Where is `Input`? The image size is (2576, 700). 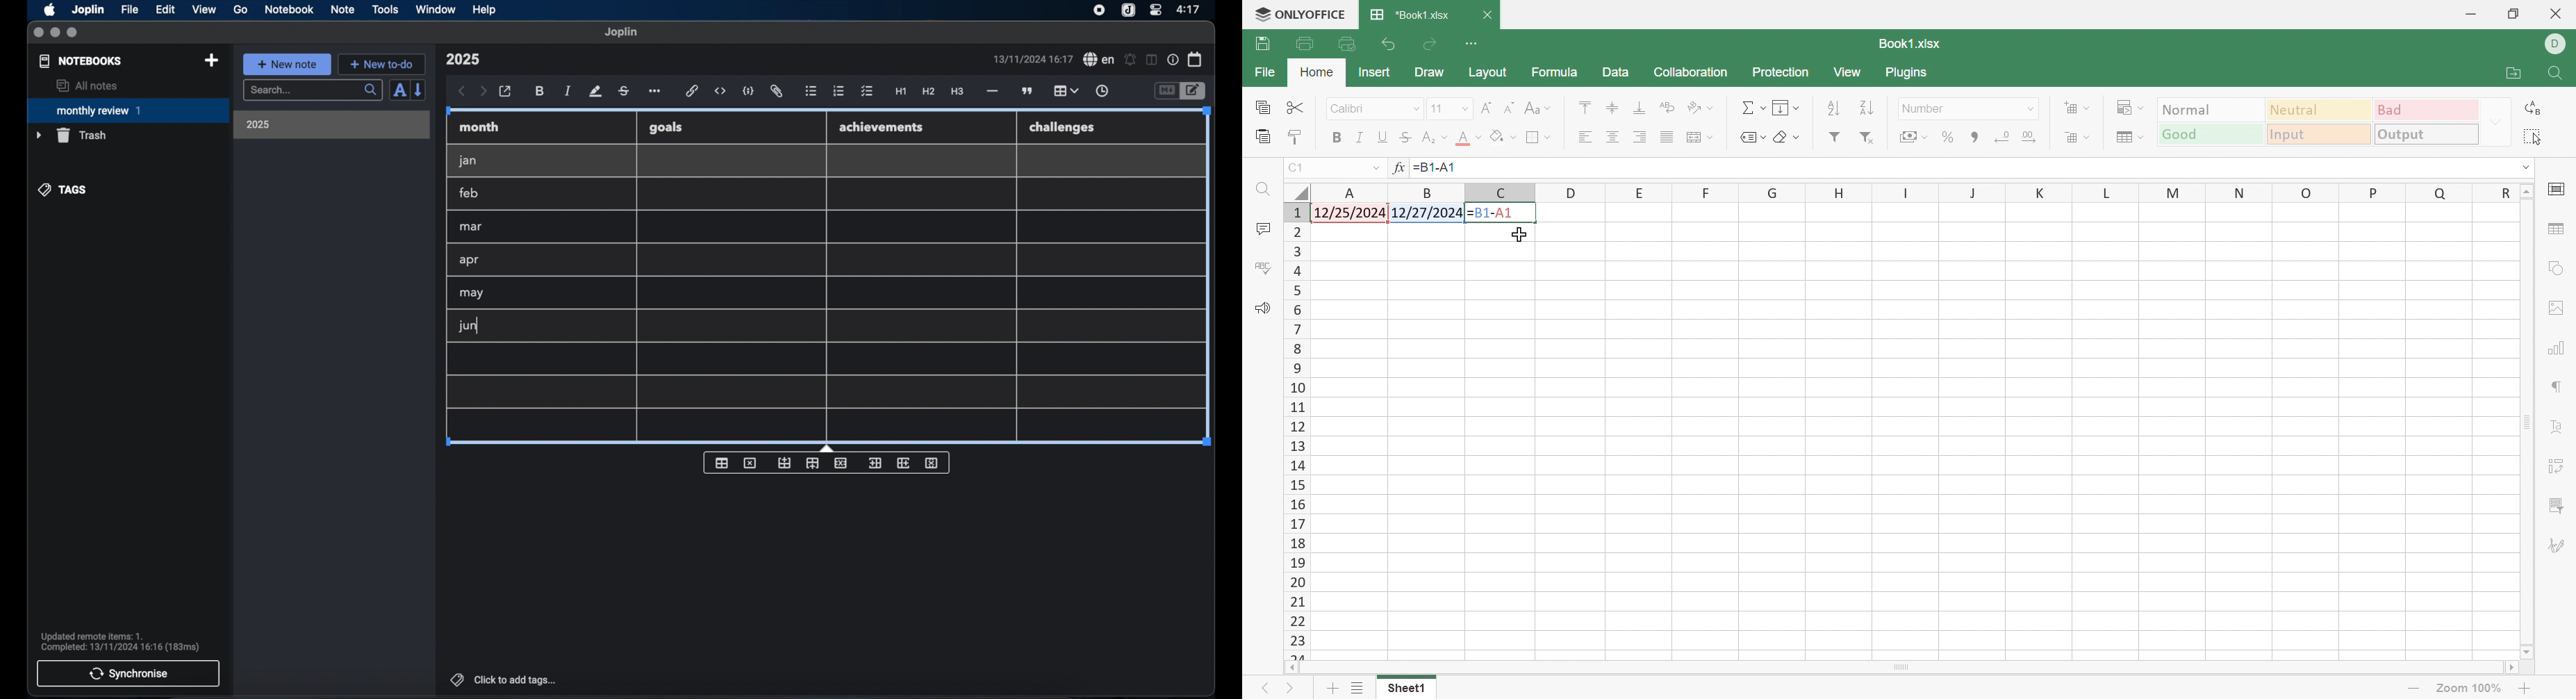
Input is located at coordinates (2320, 135).